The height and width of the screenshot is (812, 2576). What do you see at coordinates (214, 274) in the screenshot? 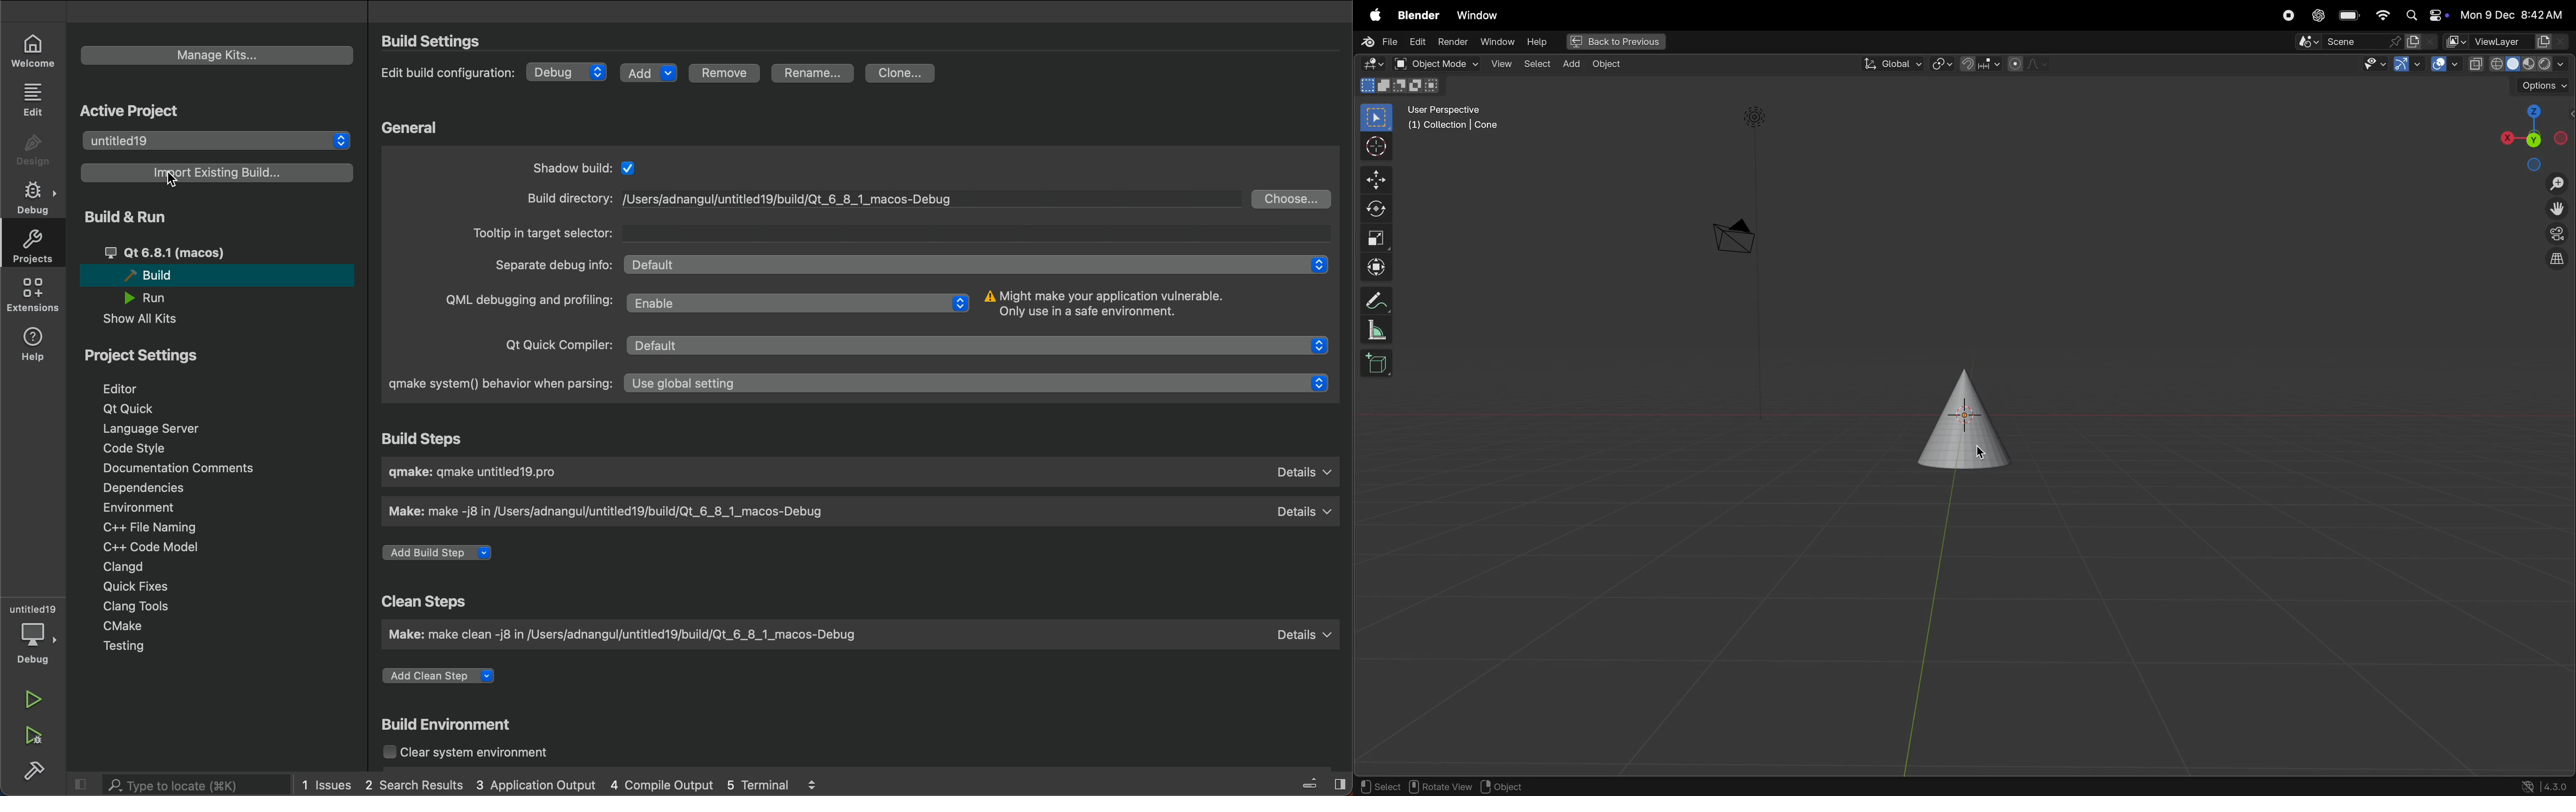
I see `build` at bounding box center [214, 274].